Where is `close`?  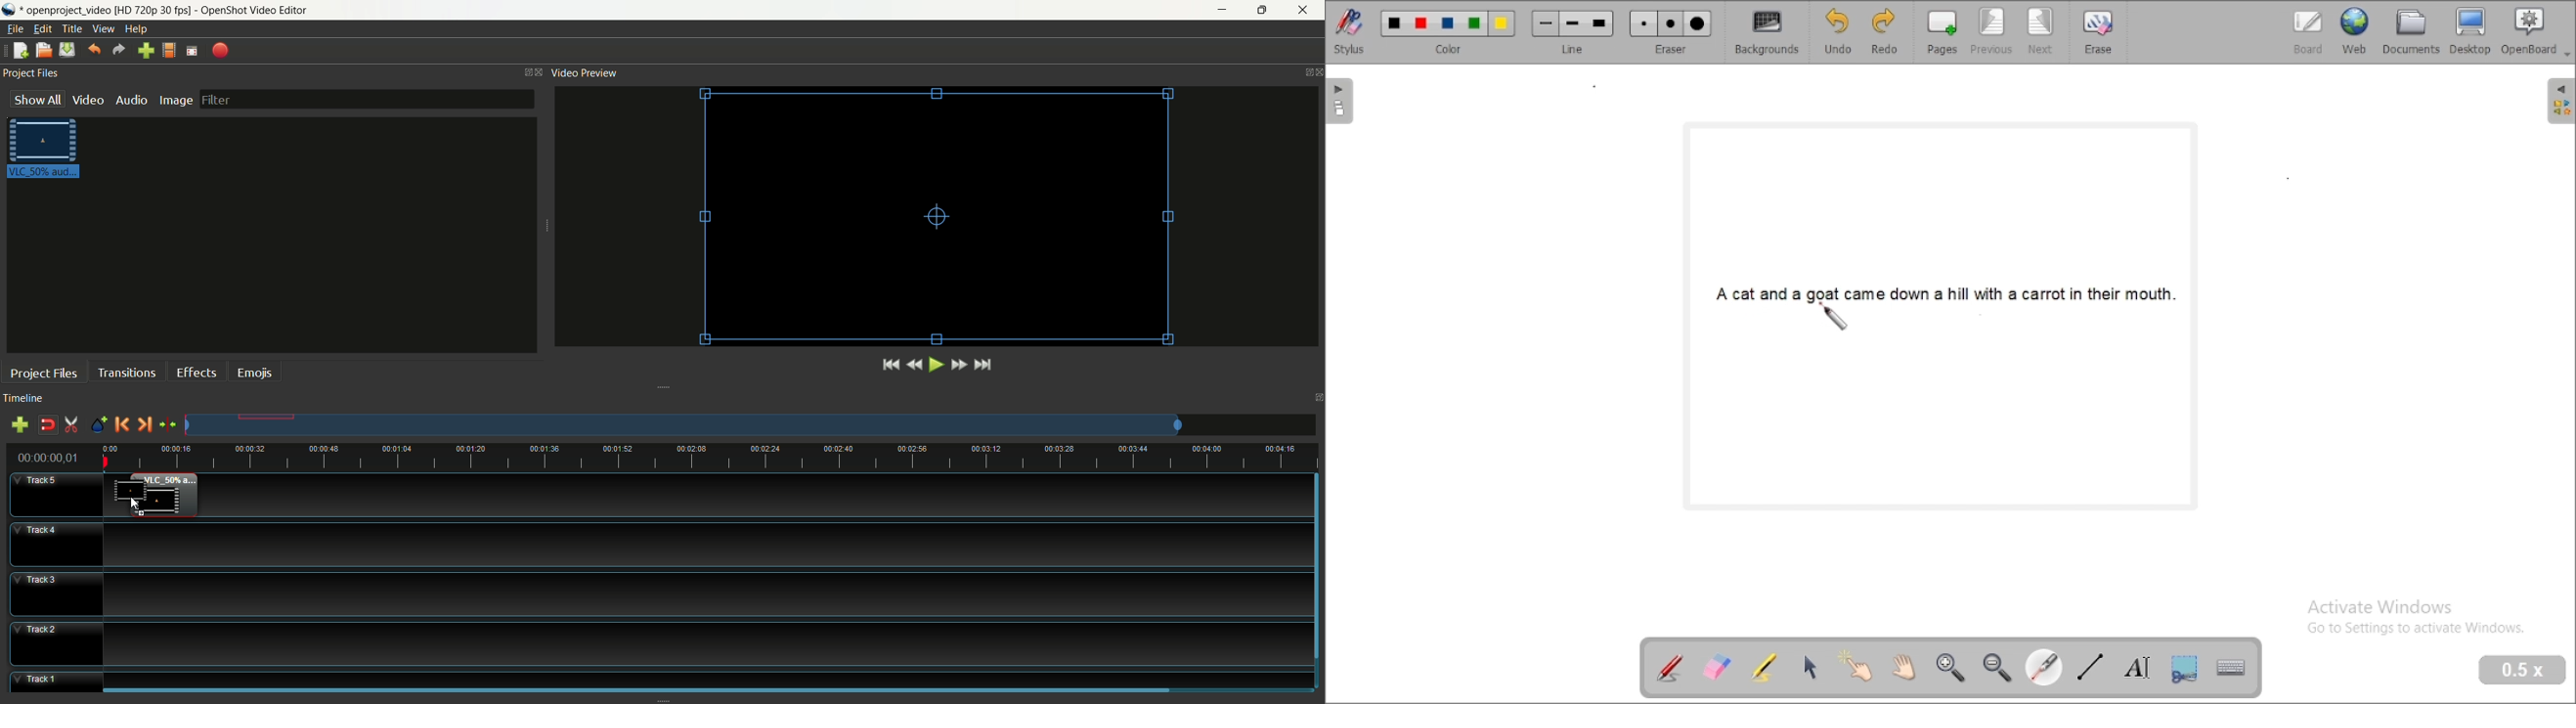
close is located at coordinates (1305, 9).